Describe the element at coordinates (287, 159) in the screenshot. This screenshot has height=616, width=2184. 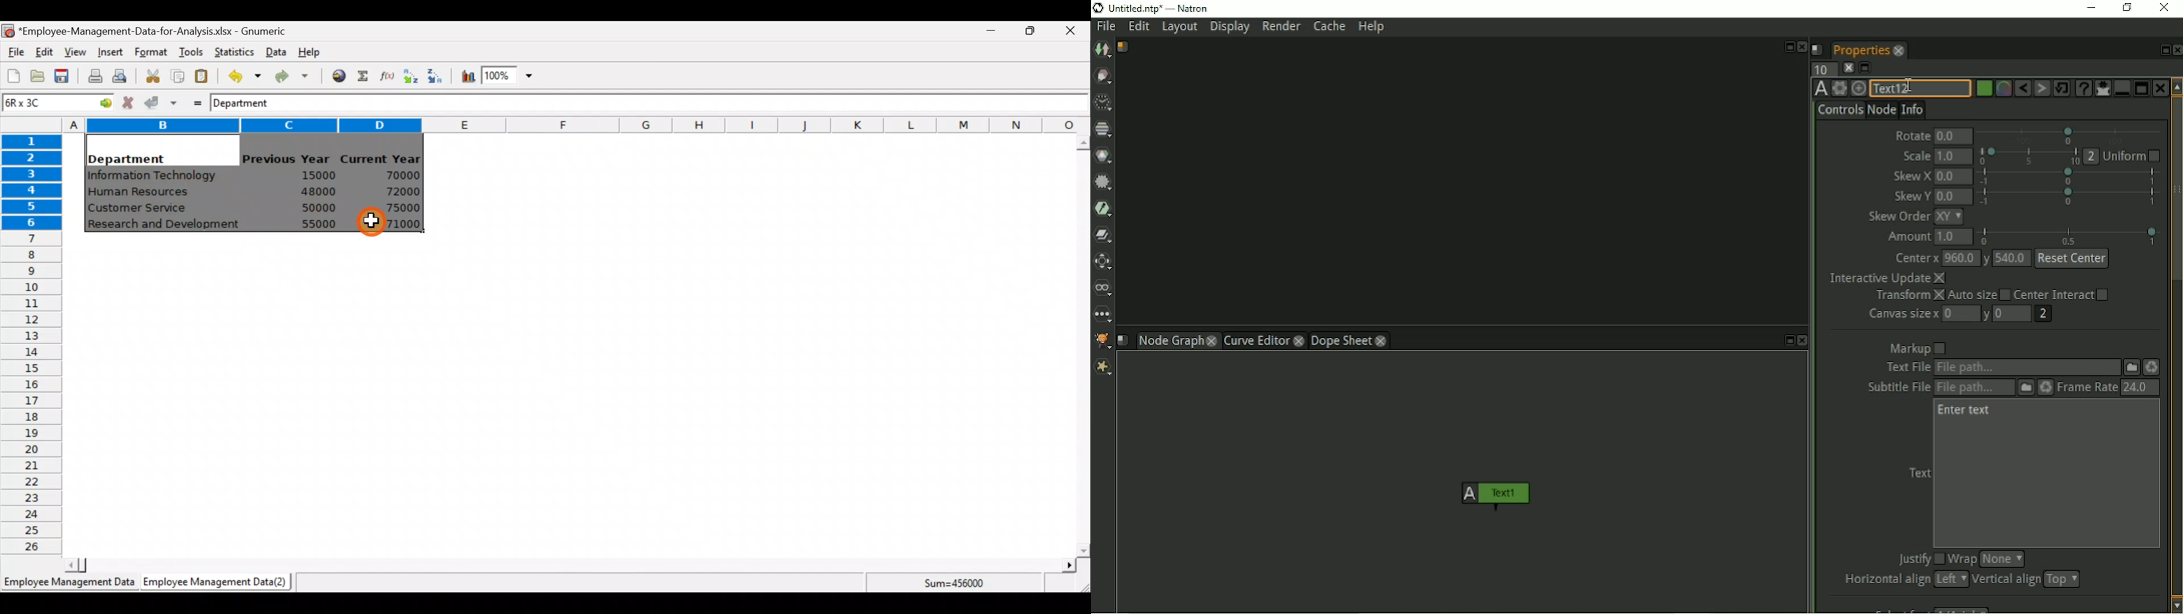
I see `Previous Year` at that location.